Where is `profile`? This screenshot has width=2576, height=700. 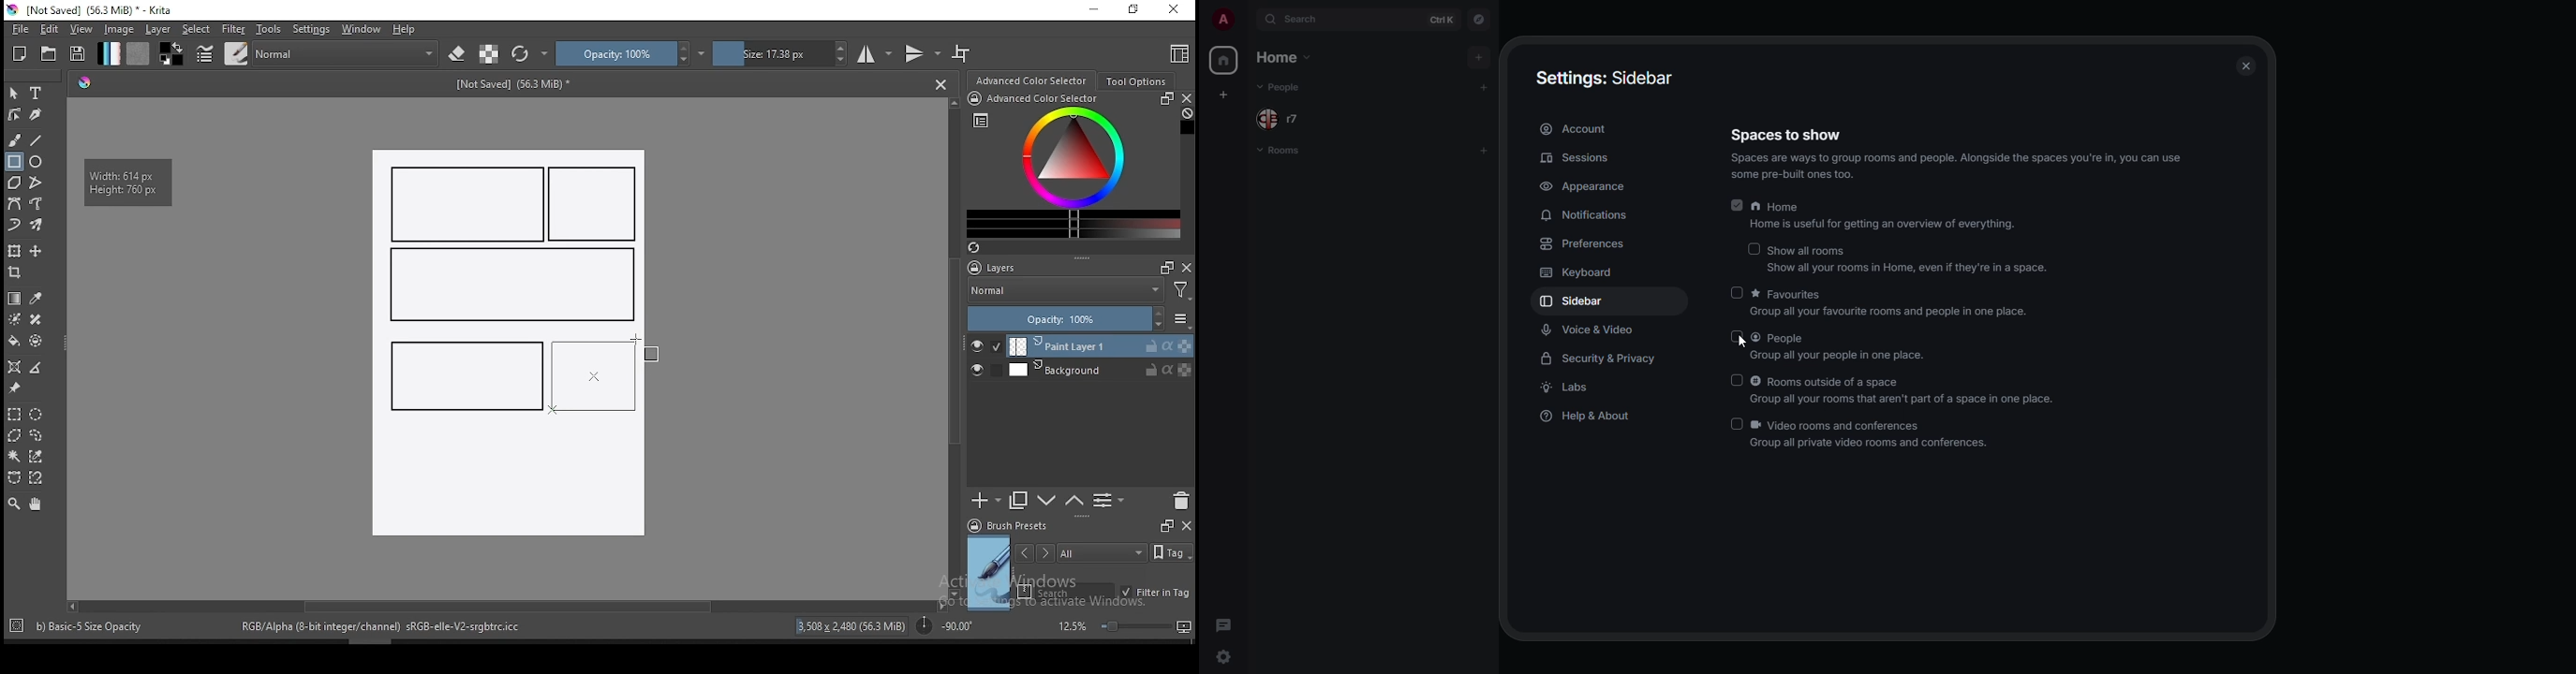 profile is located at coordinates (1222, 23).